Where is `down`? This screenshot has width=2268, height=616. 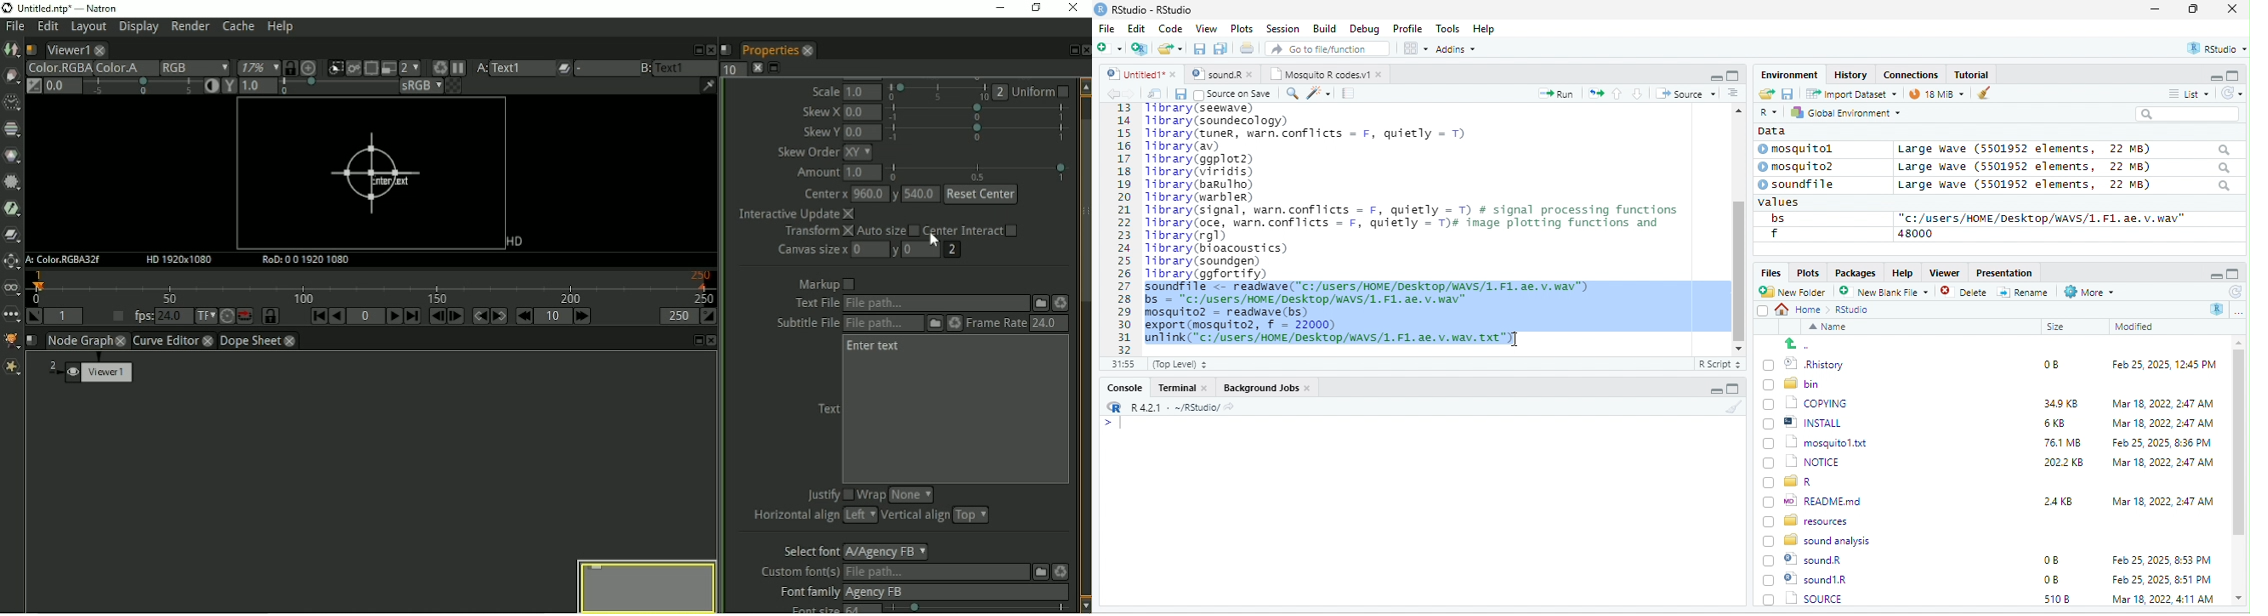
down is located at coordinates (1638, 93).